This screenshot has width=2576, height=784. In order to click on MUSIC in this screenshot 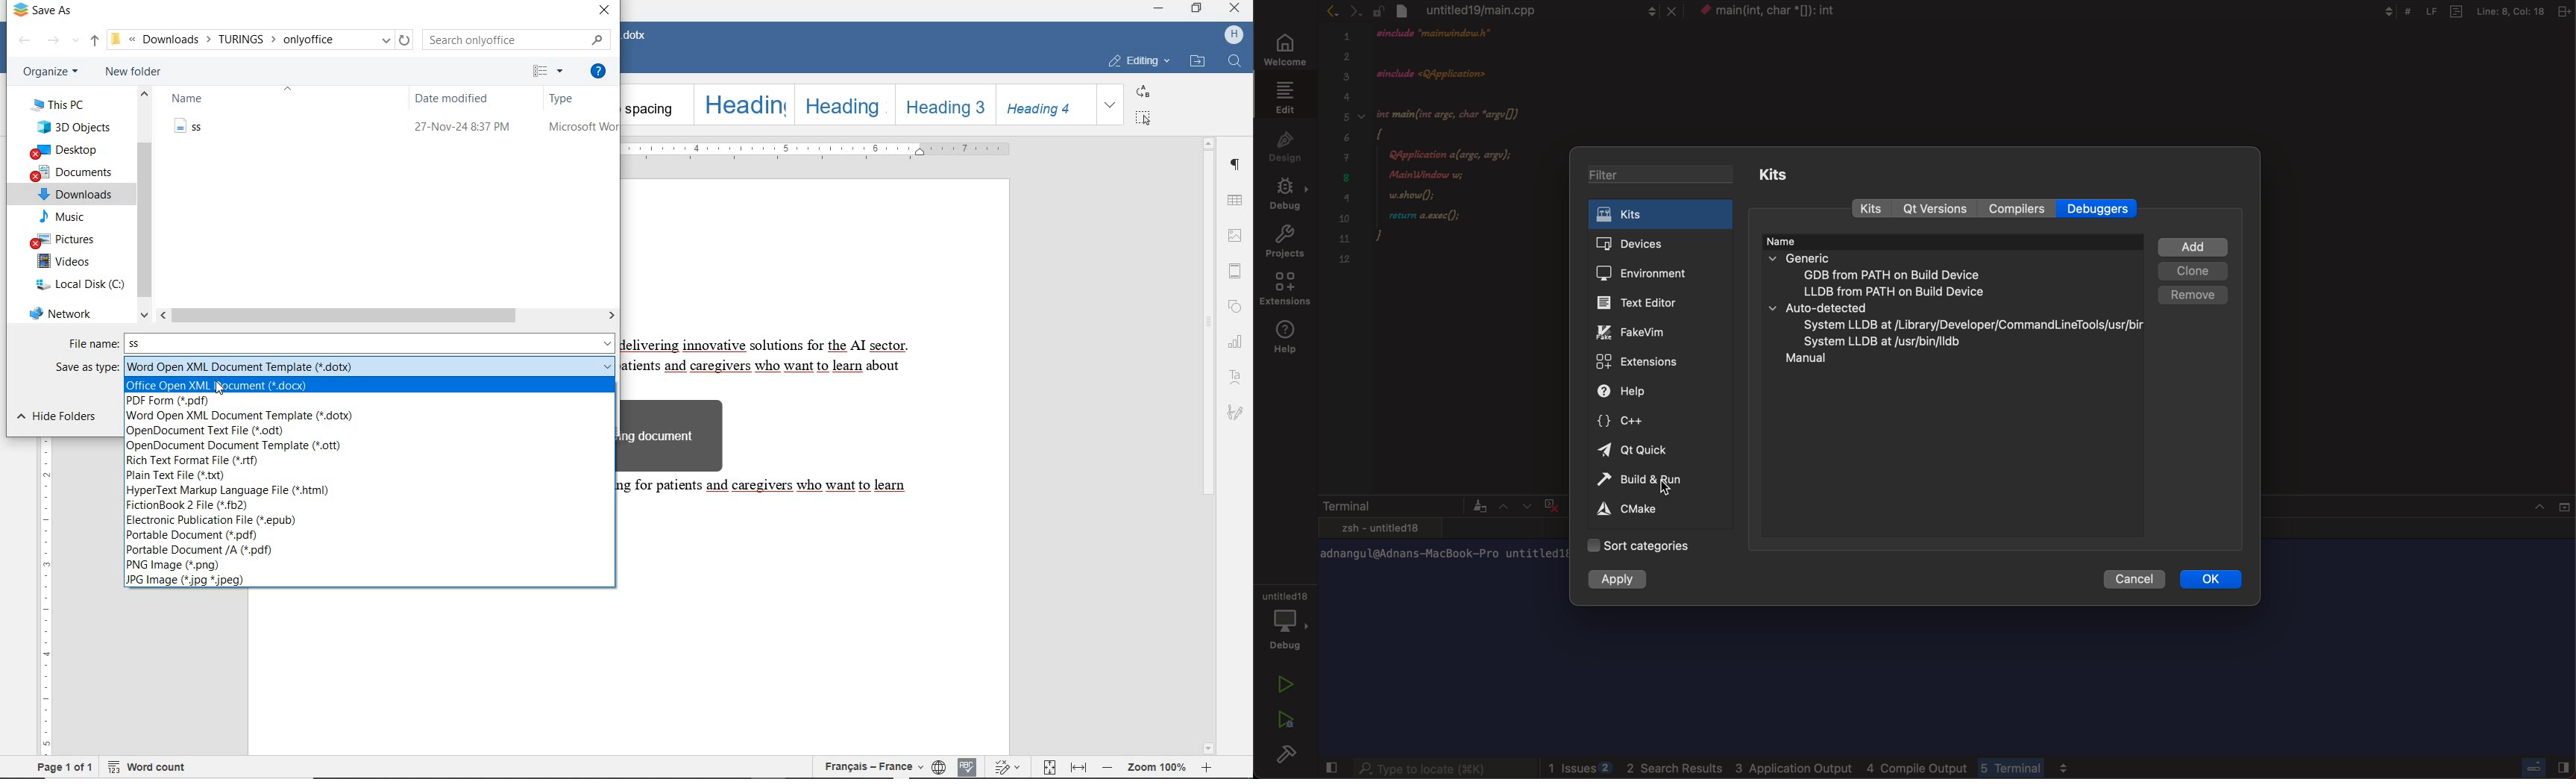, I will do `click(72, 216)`.